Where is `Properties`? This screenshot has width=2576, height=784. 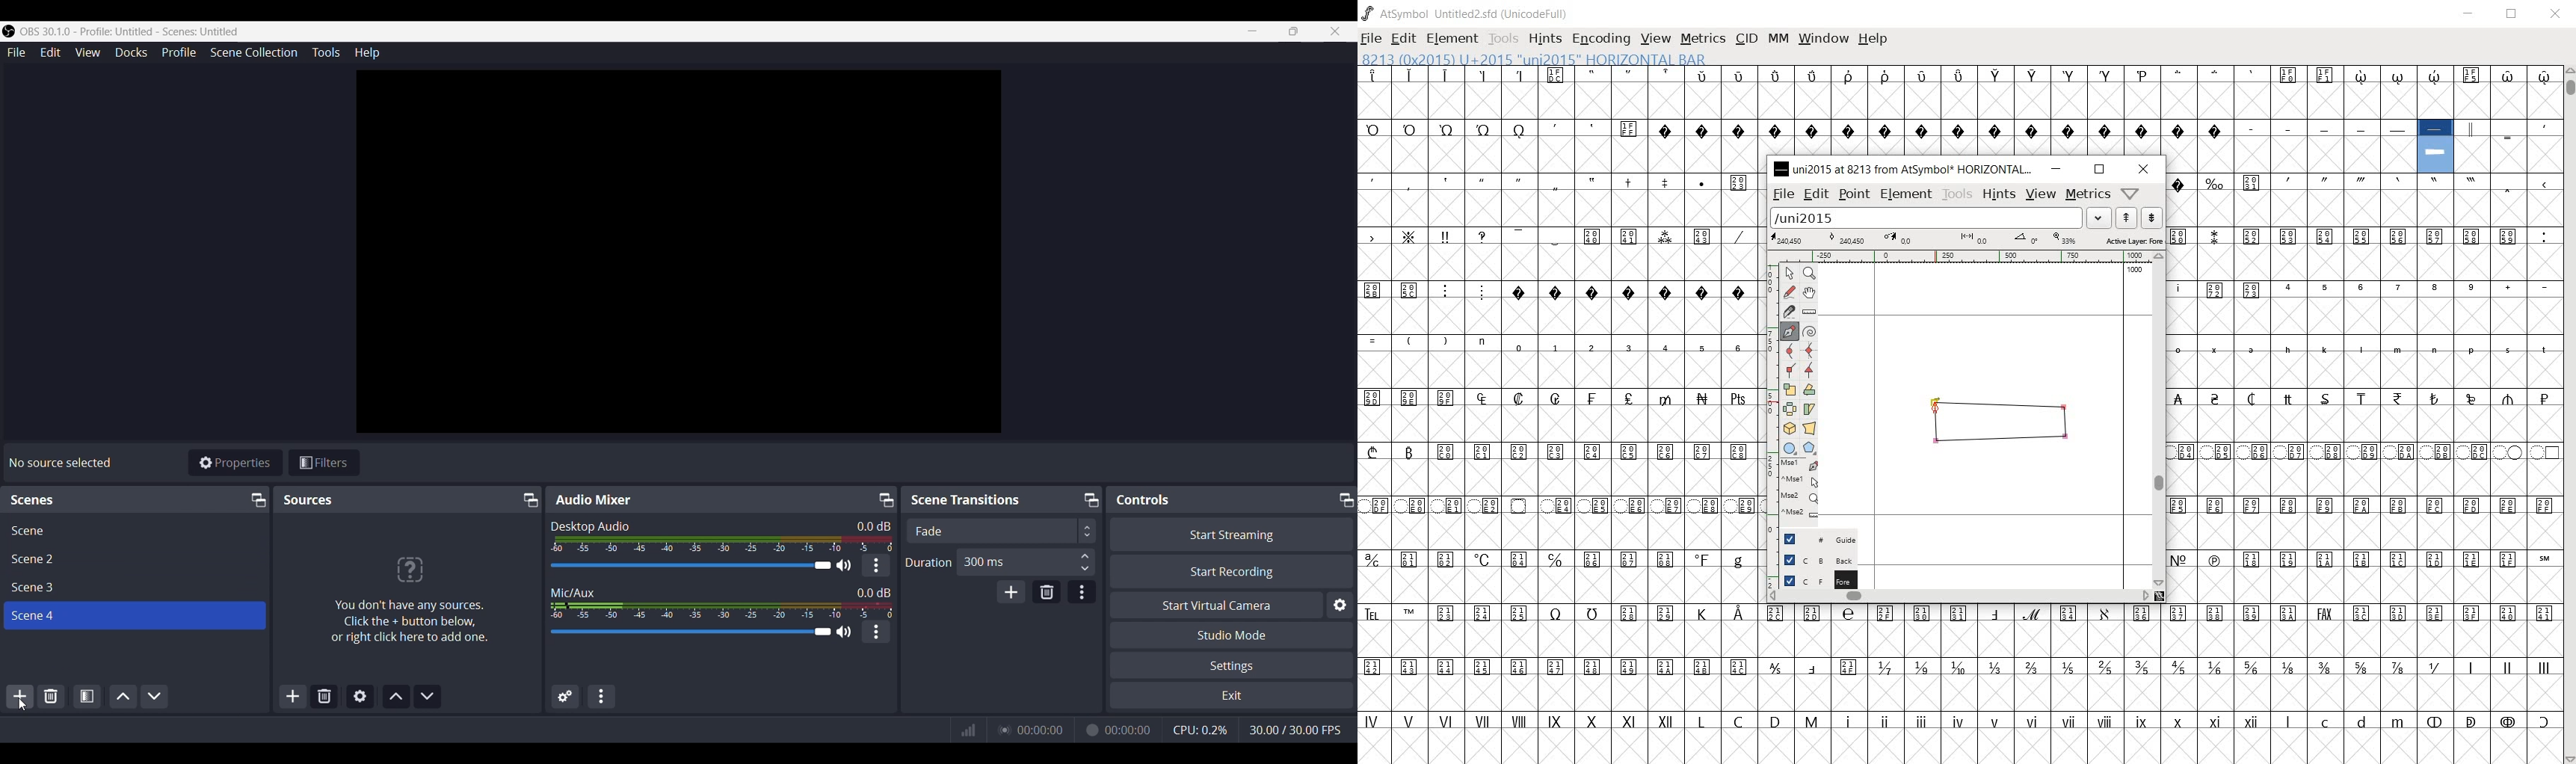
Properties is located at coordinates (236, 463).